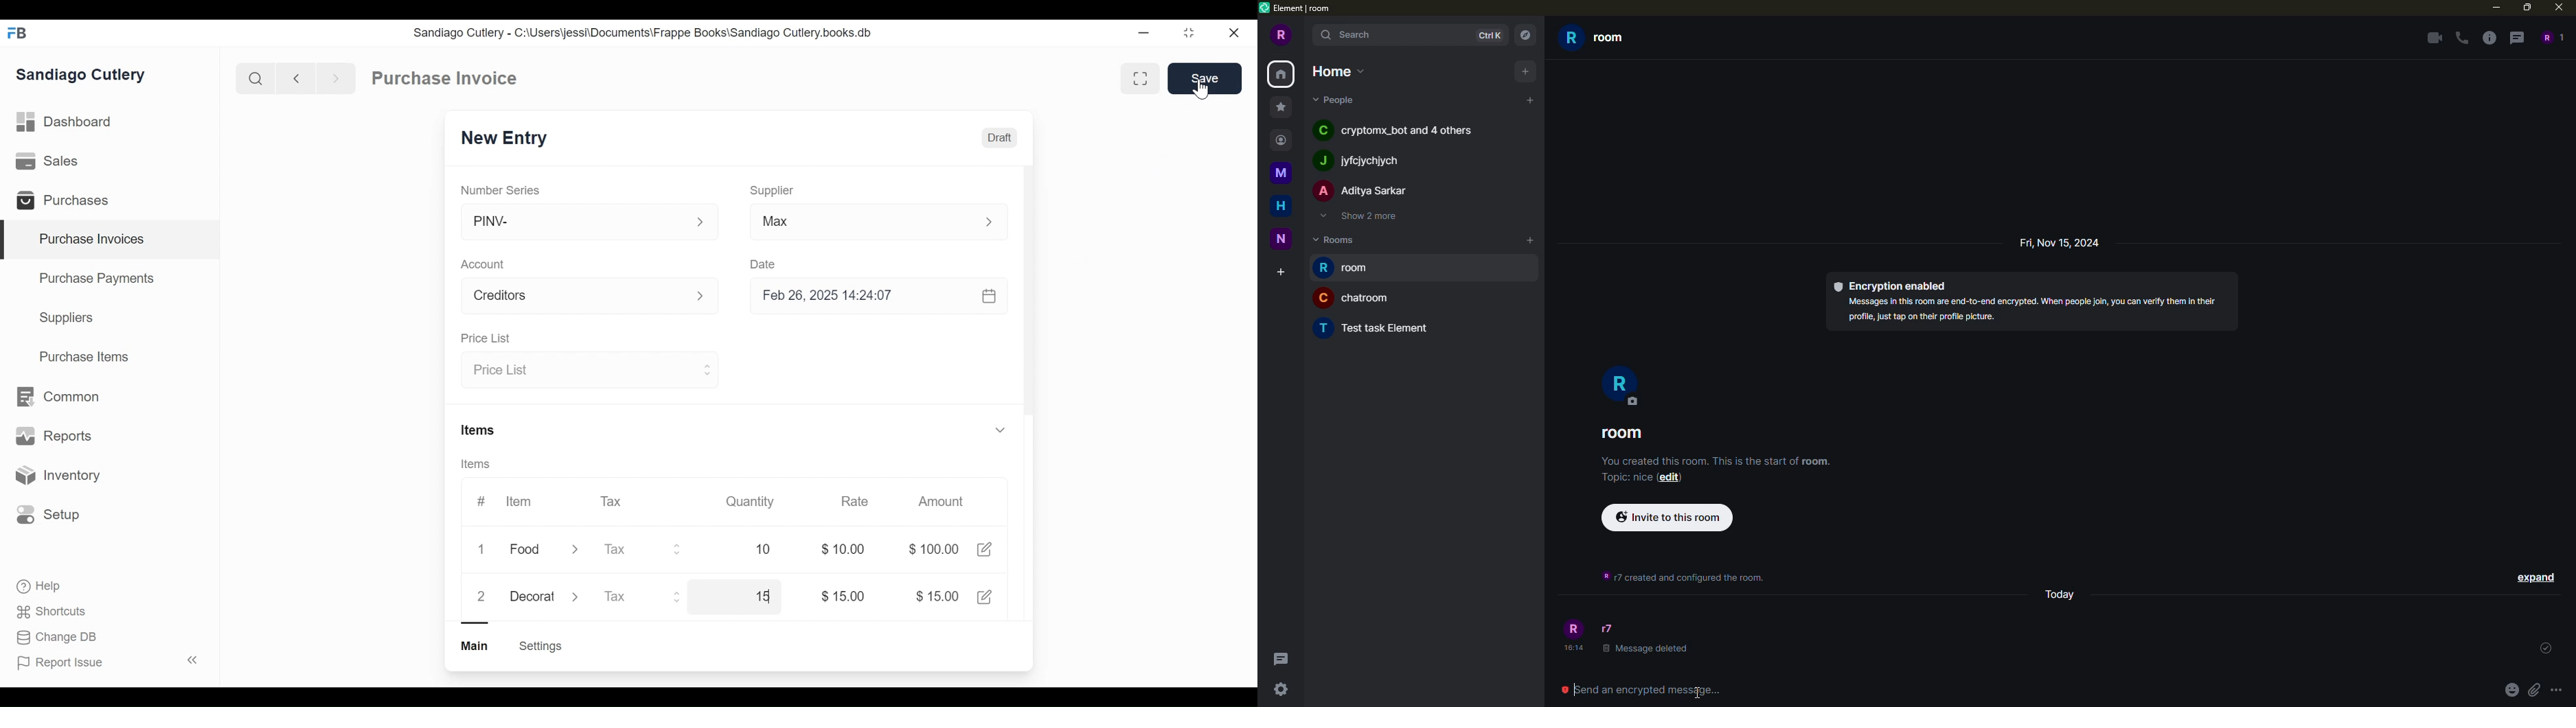 The width and height of the screenshot is (2576, 728). Describe the element at coordinates (1573, 647) in the screenshot. I see `time` at that location.